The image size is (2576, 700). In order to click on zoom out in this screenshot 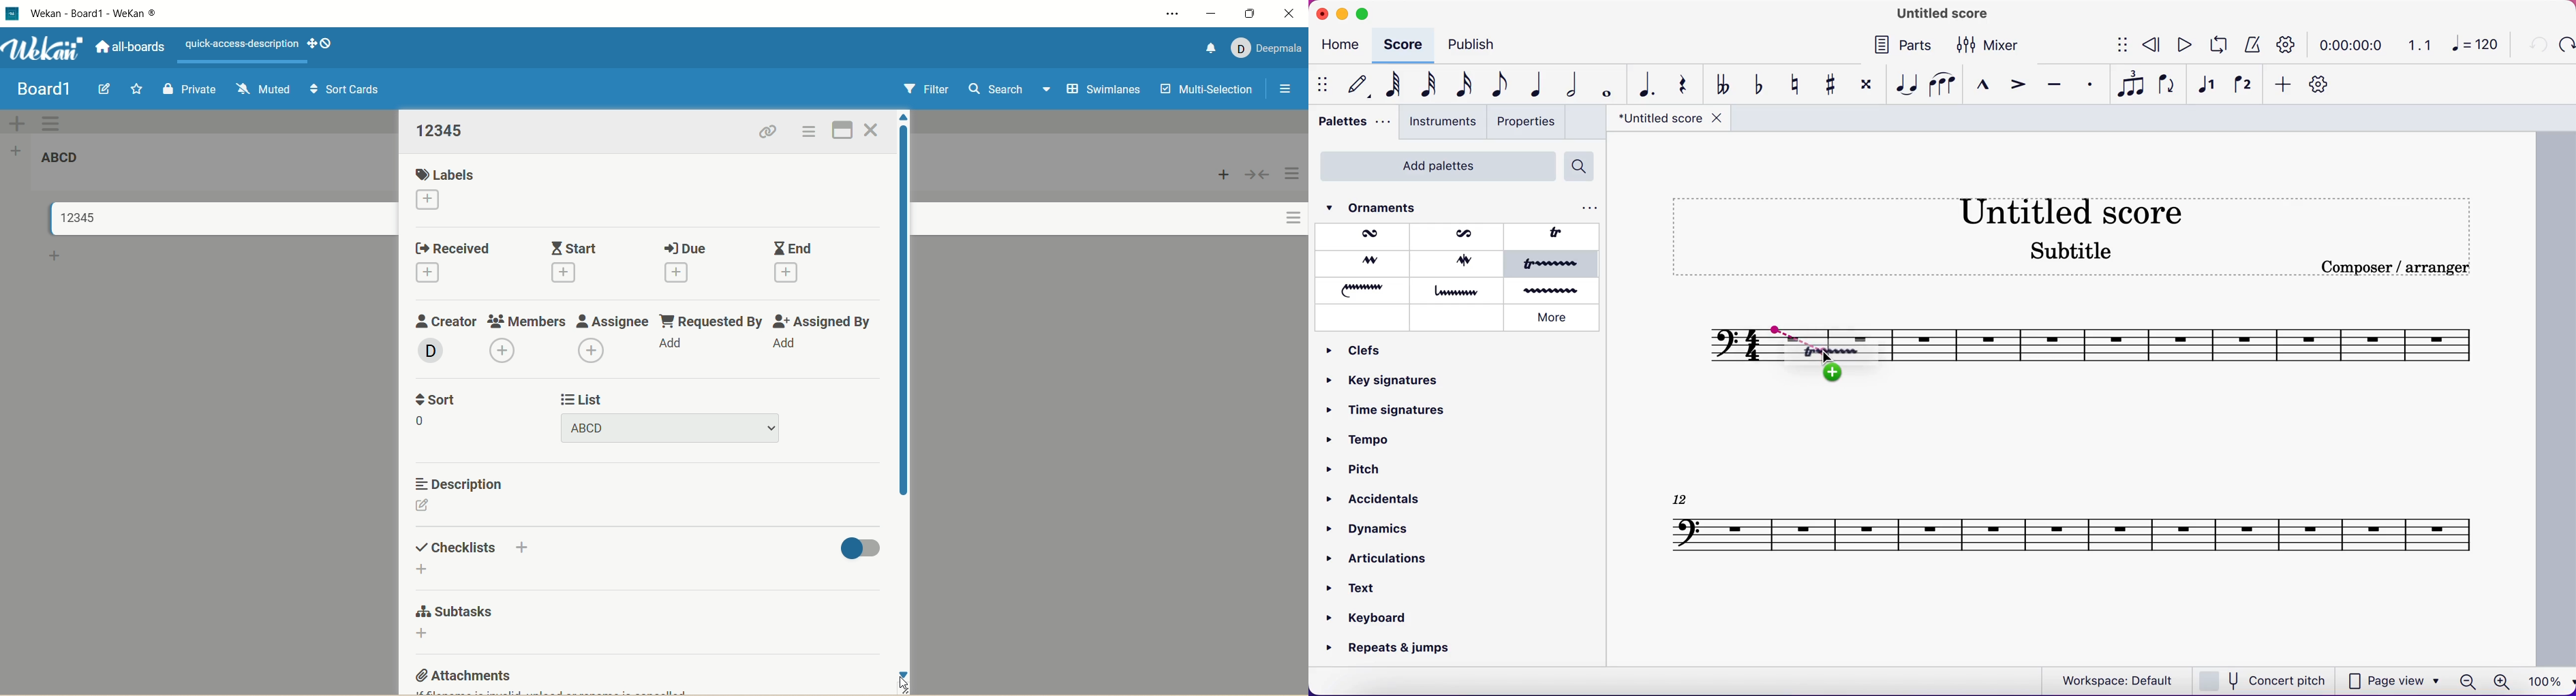, I will do `click(2467, 682)`.